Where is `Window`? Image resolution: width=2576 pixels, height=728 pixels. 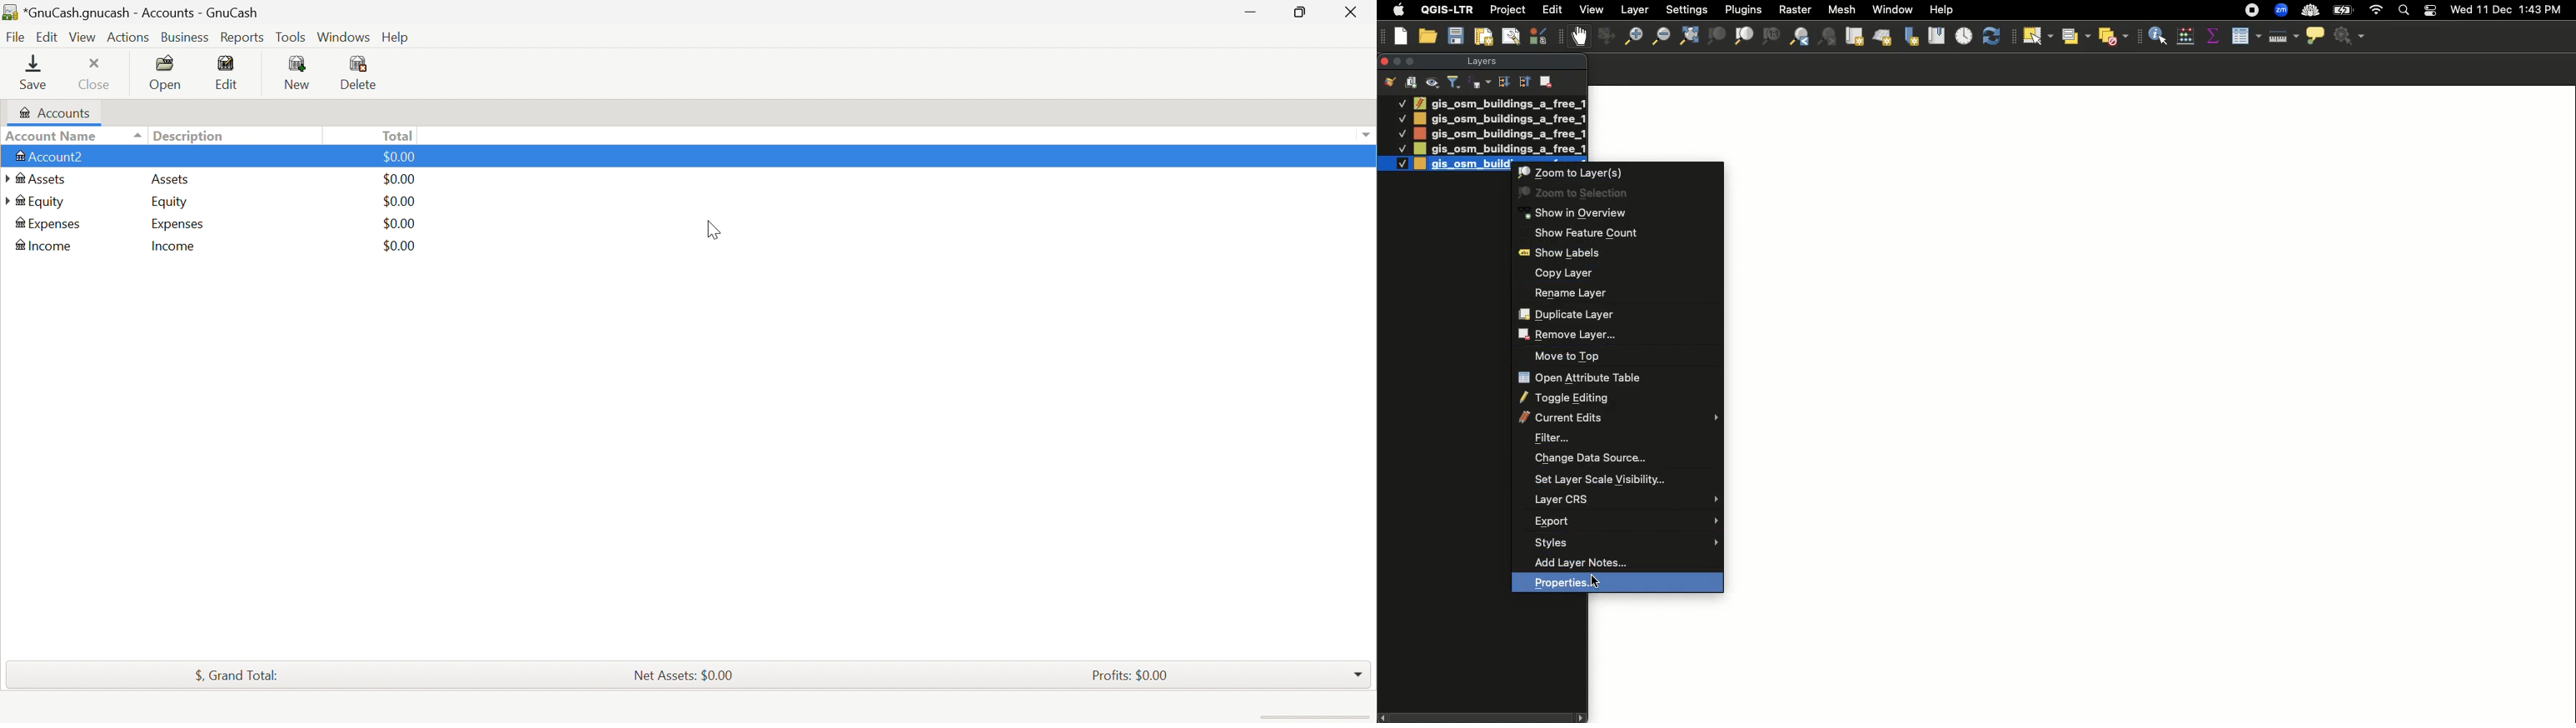
Window is located at coordinates (1892, 9).